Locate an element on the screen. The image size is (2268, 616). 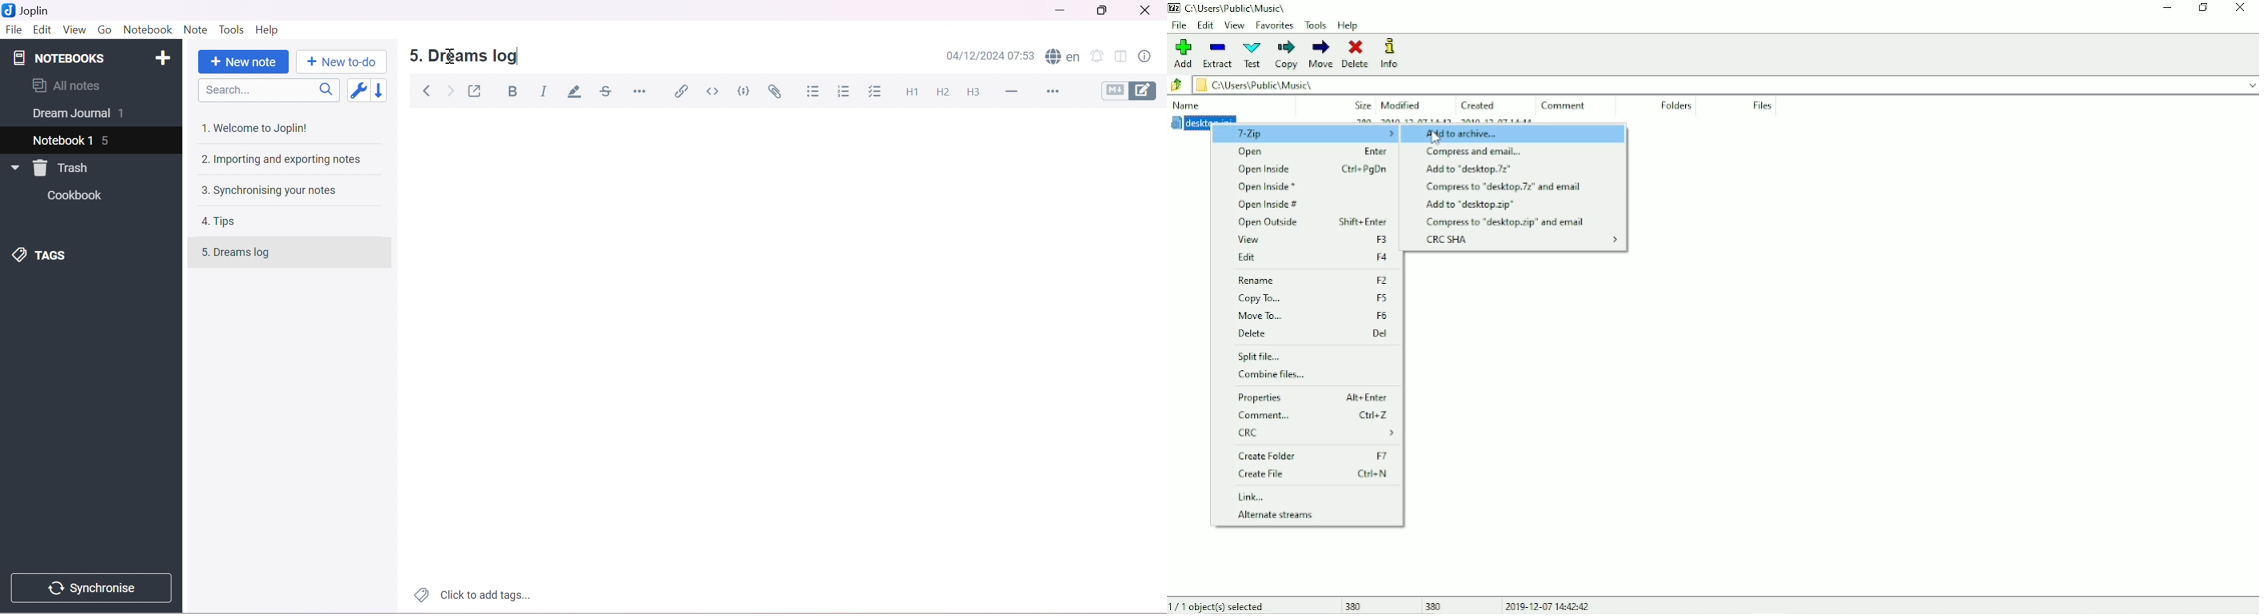
1 is located at coordinates (125, 114).